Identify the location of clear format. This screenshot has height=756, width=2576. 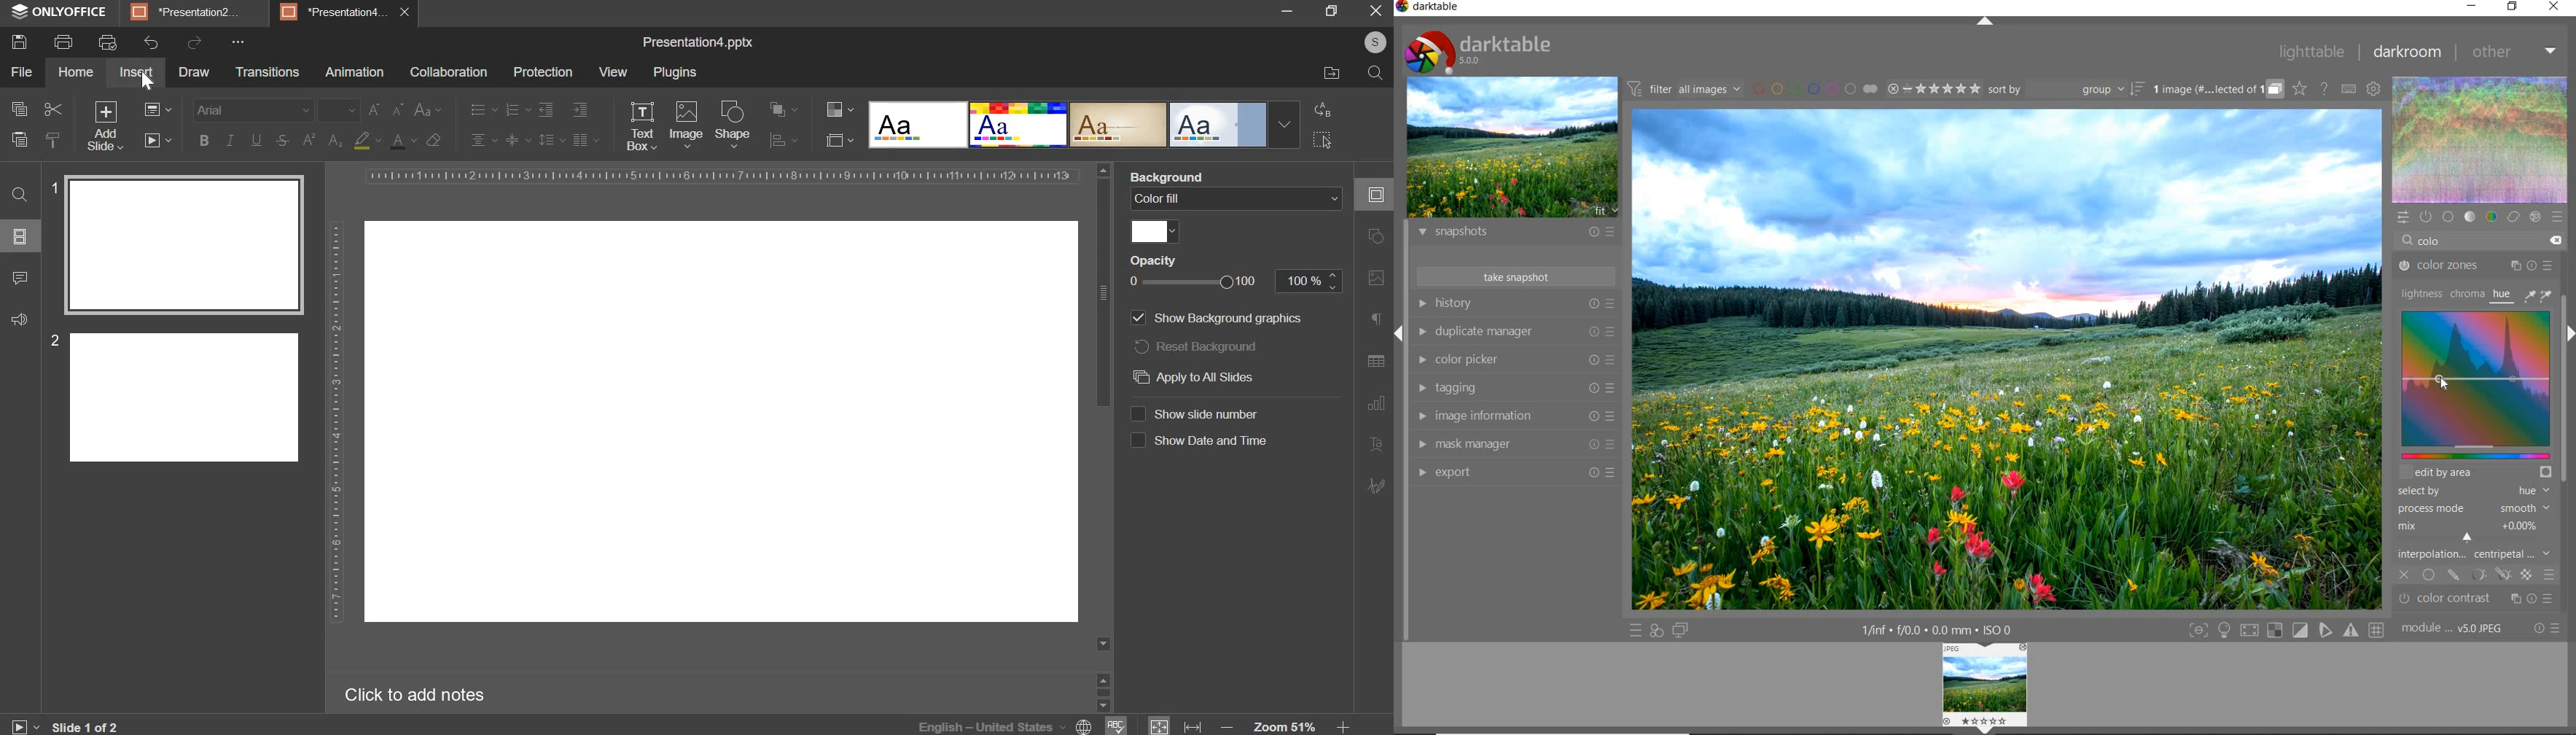
(433, 140).